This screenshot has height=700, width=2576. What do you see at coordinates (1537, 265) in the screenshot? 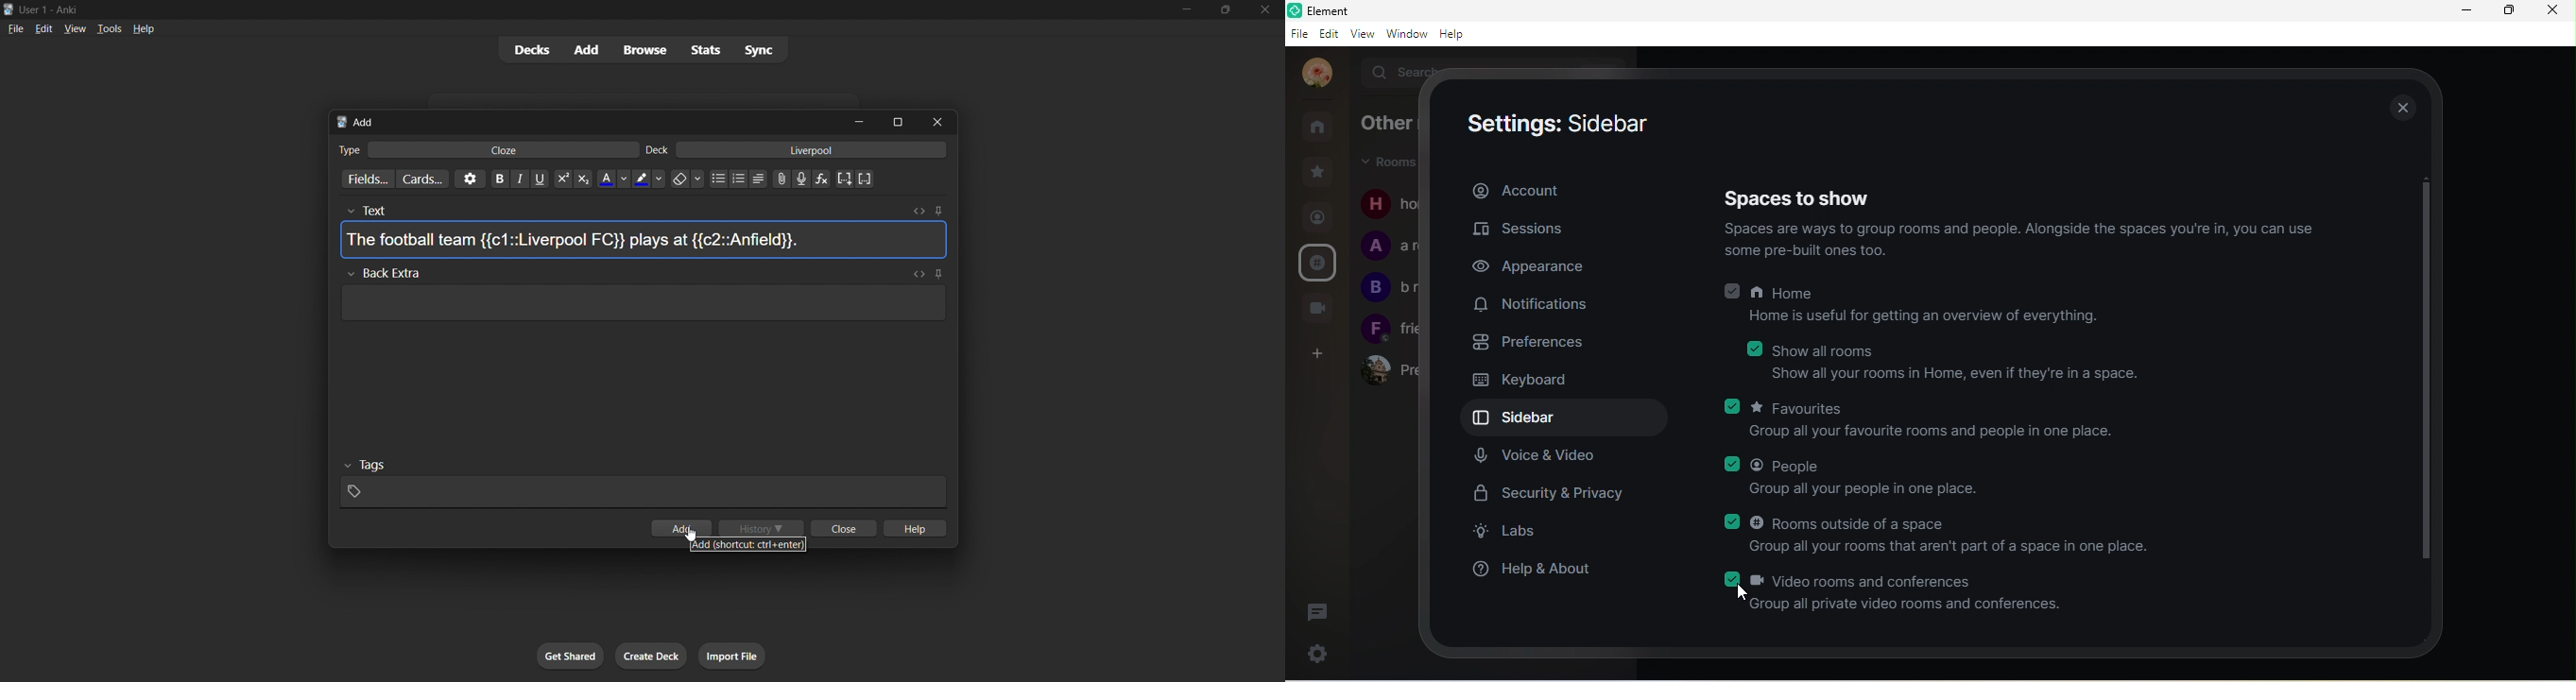
I see `appearance` at bounding box center [1537, 265].